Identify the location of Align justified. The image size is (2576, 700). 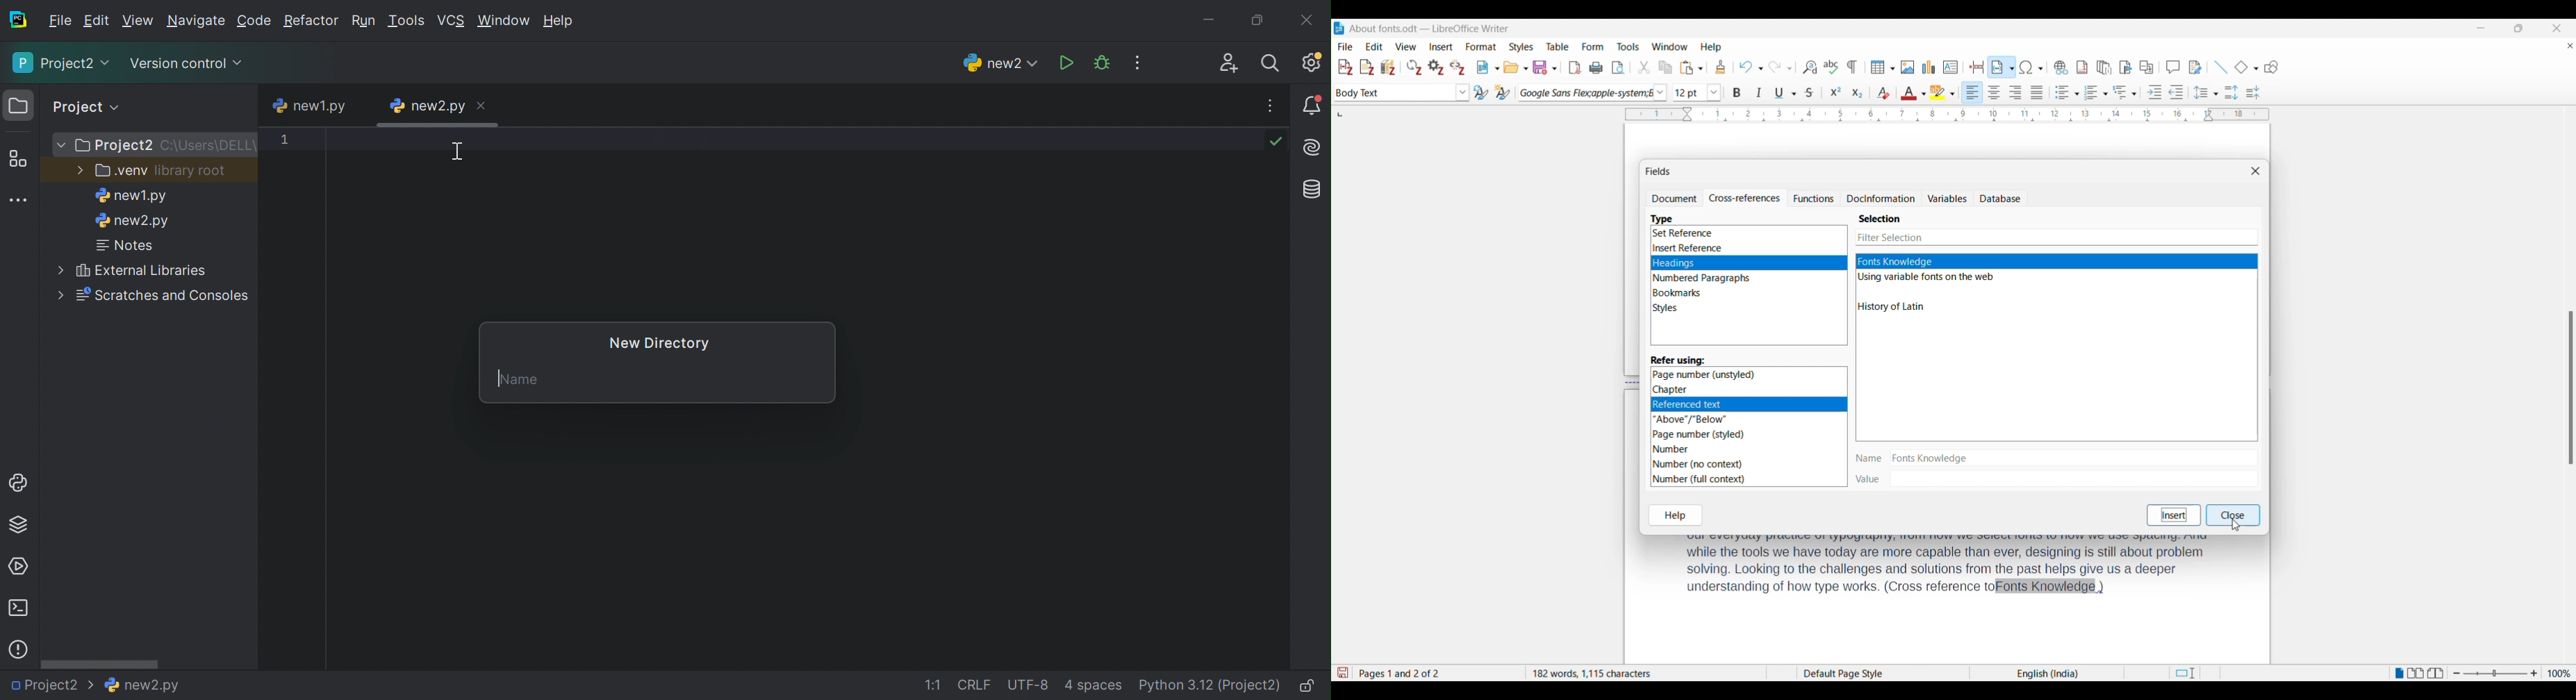
(2037, 92).